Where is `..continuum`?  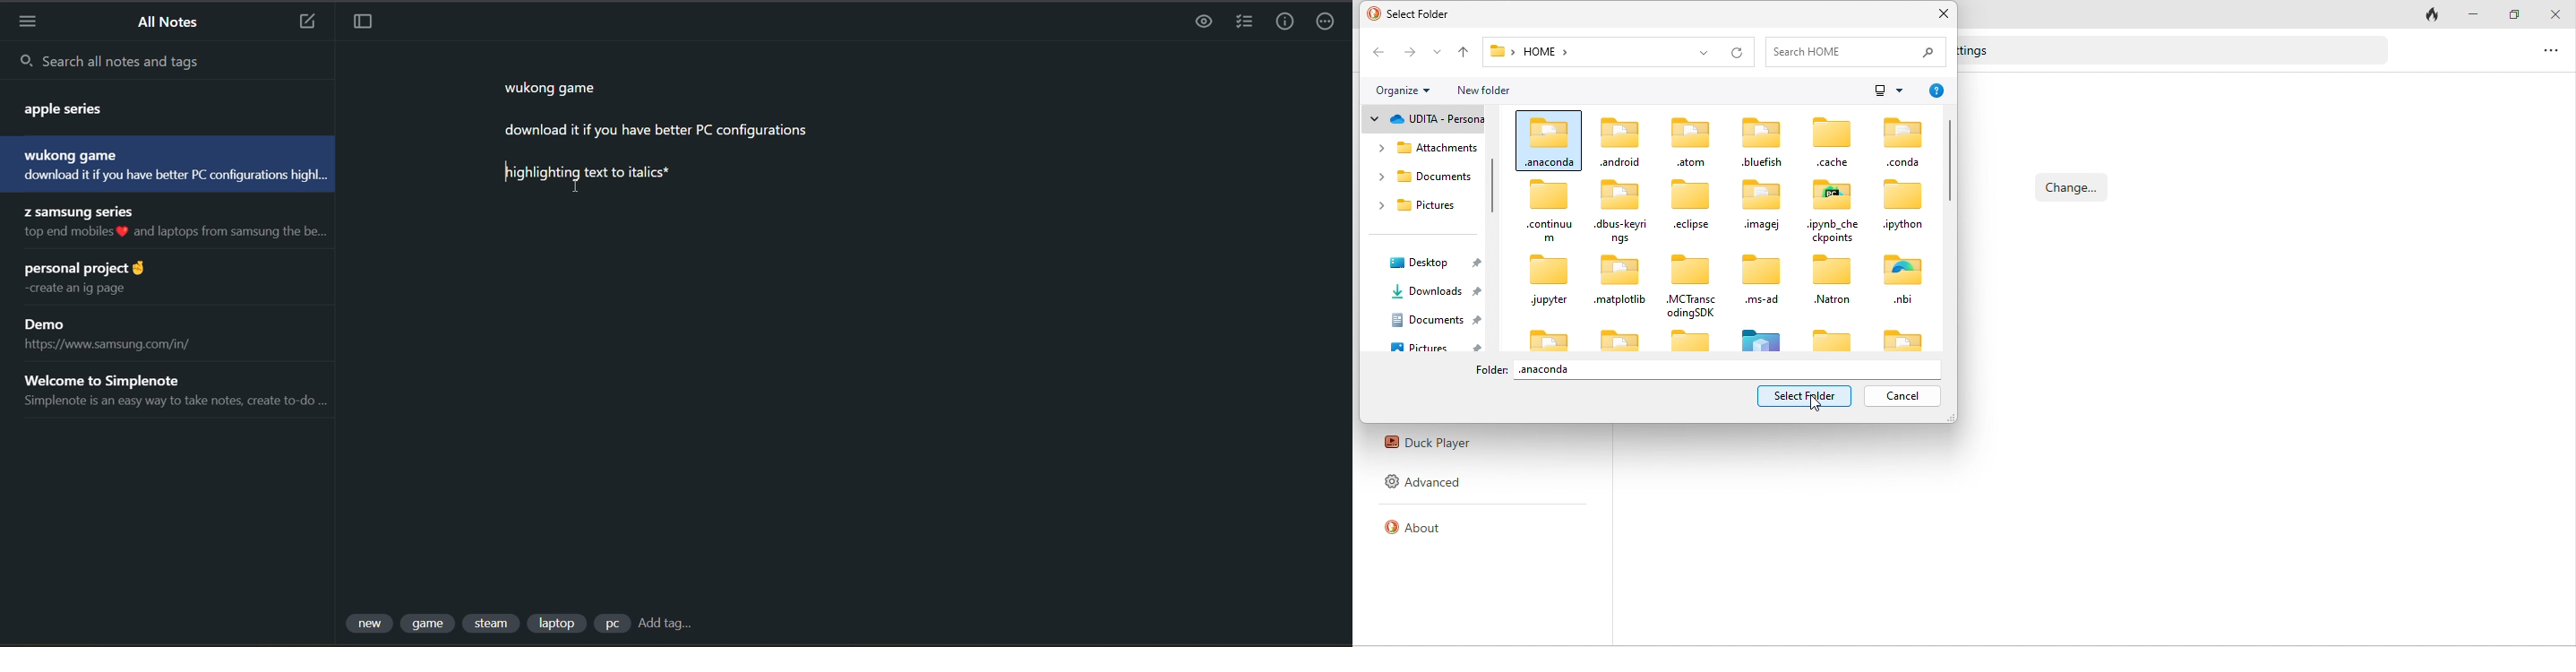 ..continuum is located at coordinates (1550, 211).